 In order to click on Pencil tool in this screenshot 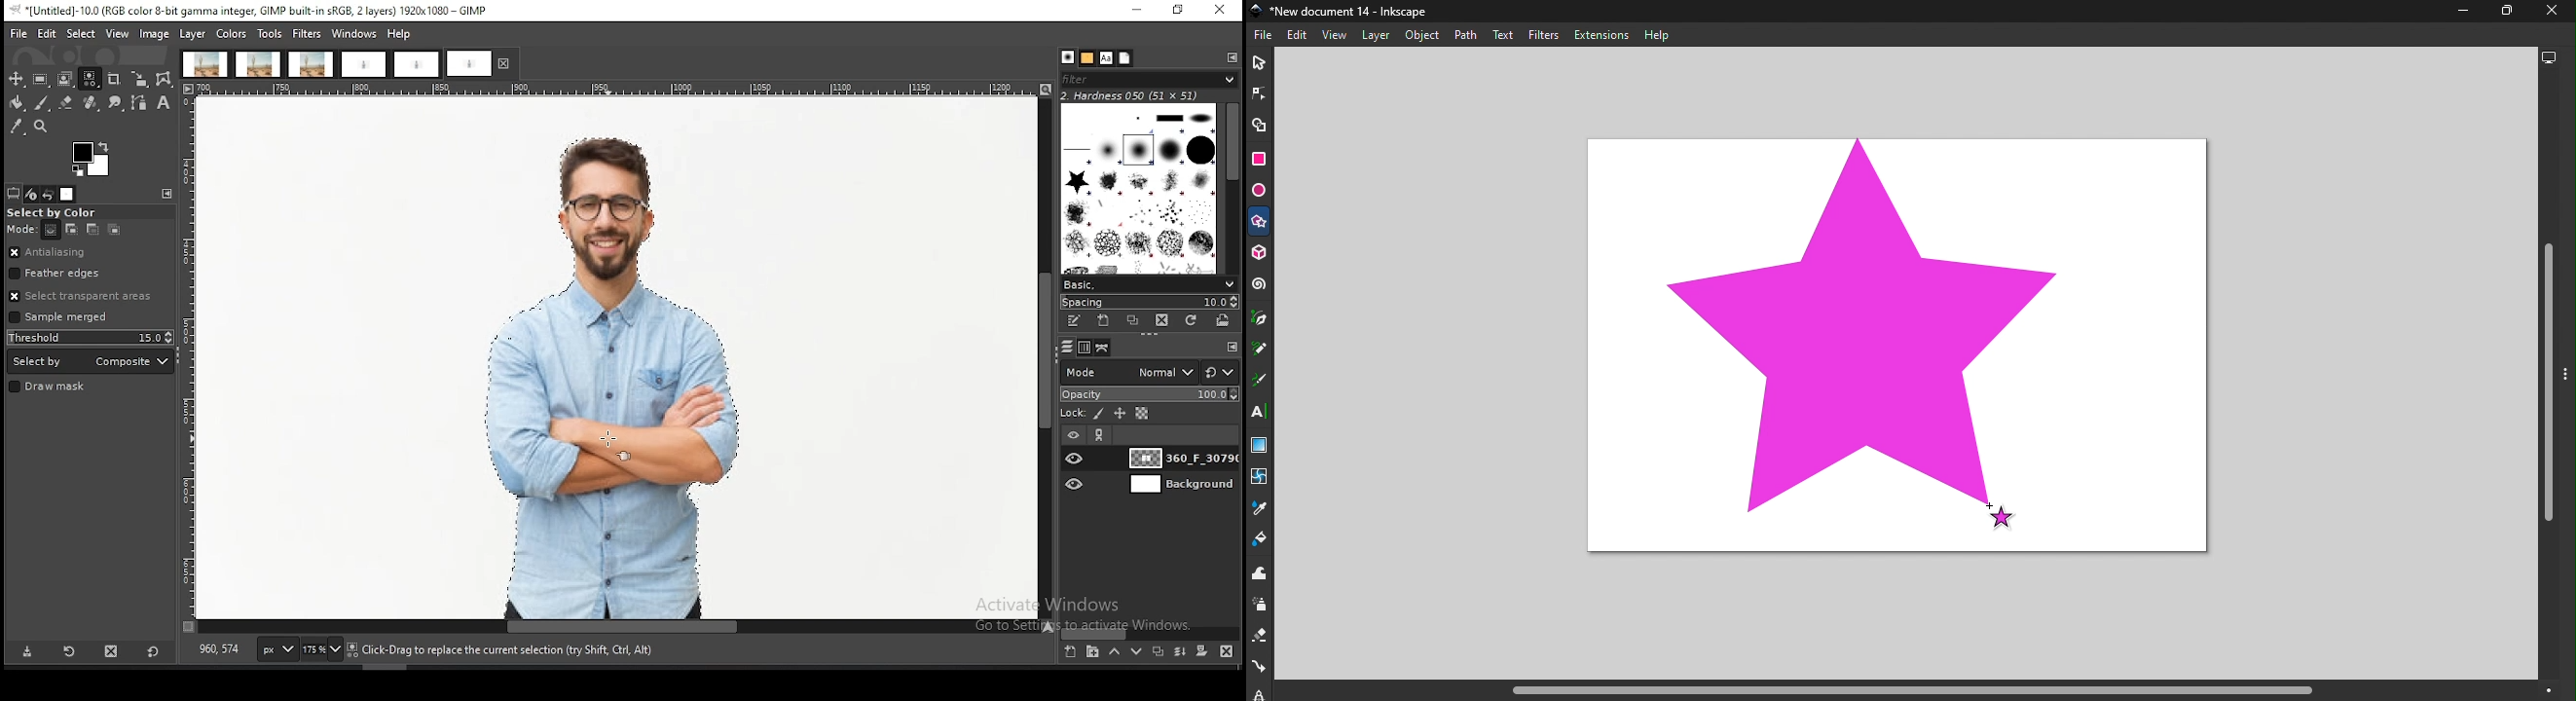, I will do `click(1260, 351)`.